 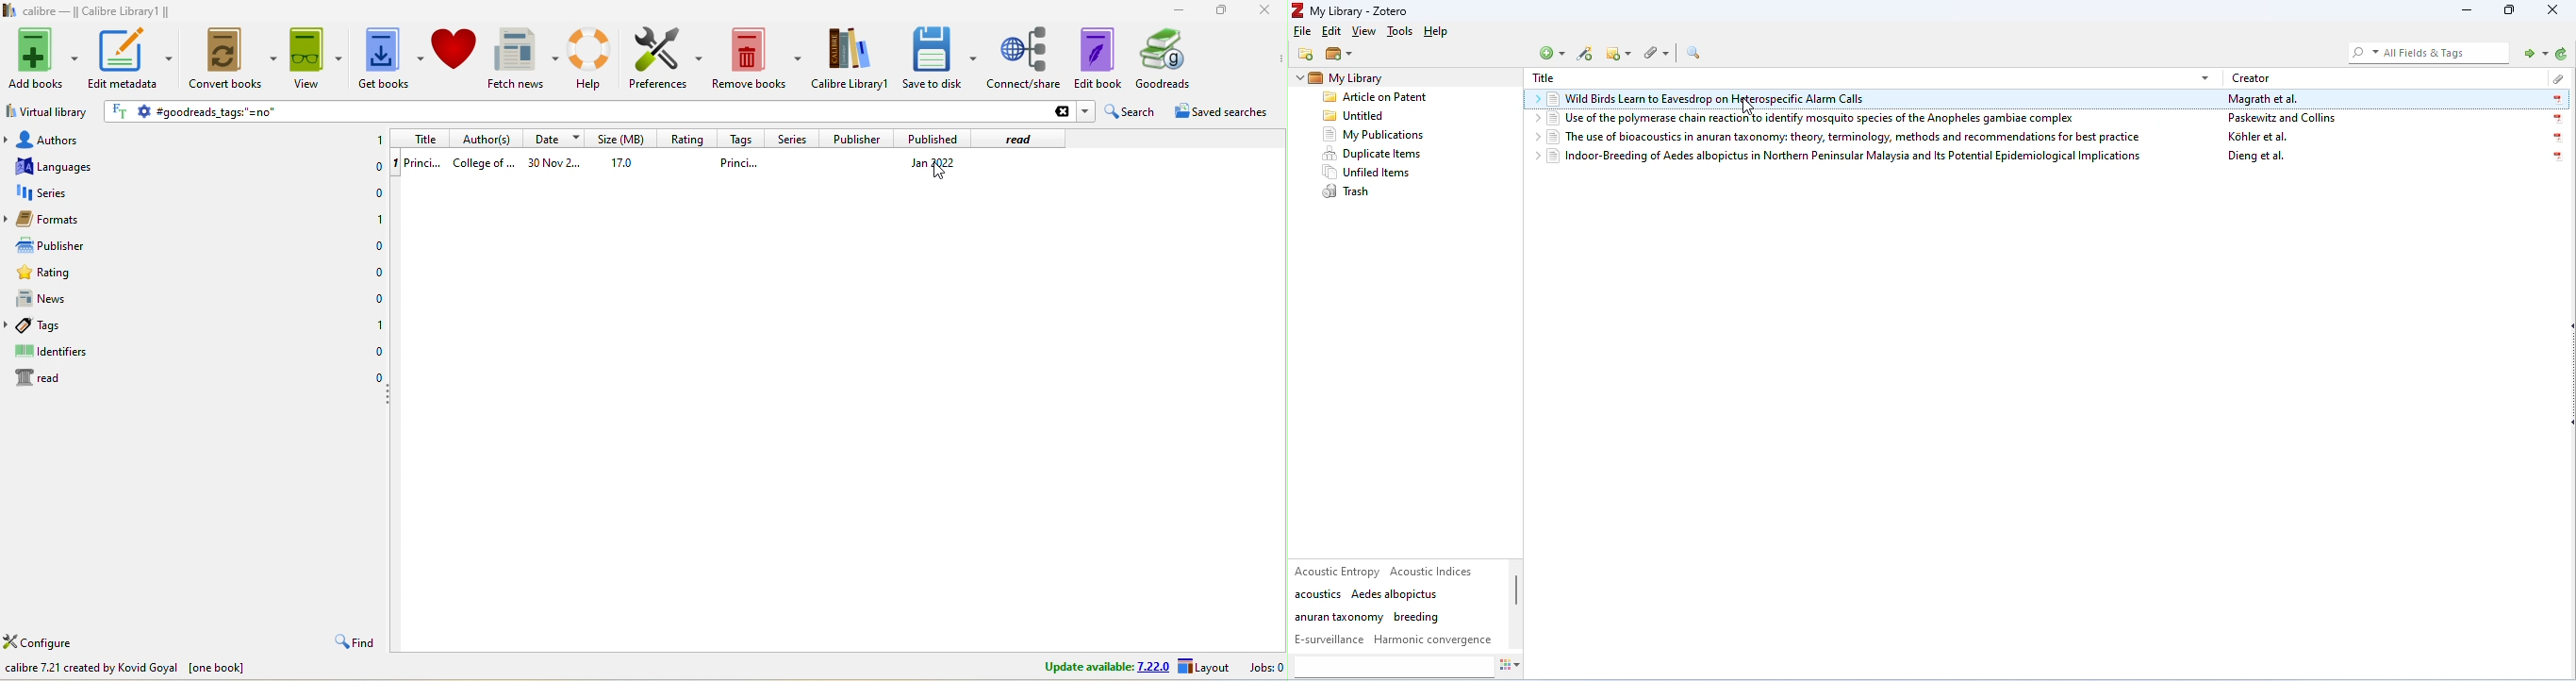 I want to click on calibre library 1, so click(x=850, y=58).